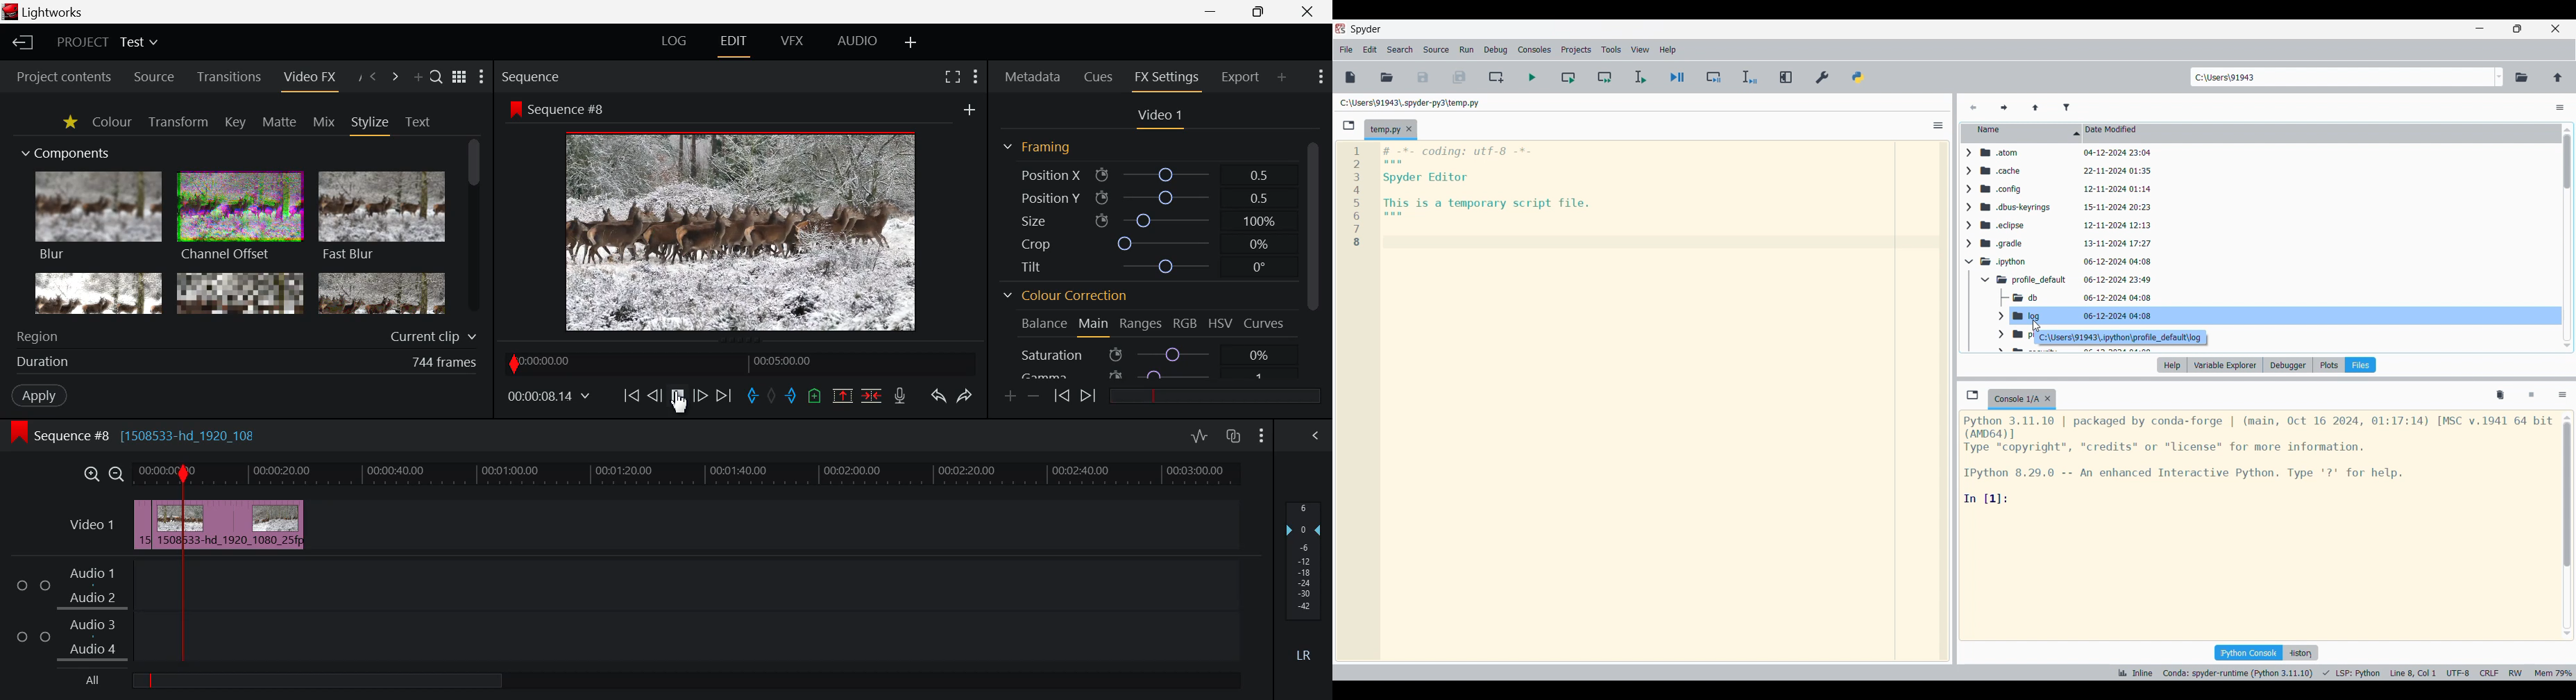 The image size is (2576, 700). What do you see at coordinates (1968, 250) in the screenshot?
I see `Click to expand respective folder` at bounding box center [1968, 250].